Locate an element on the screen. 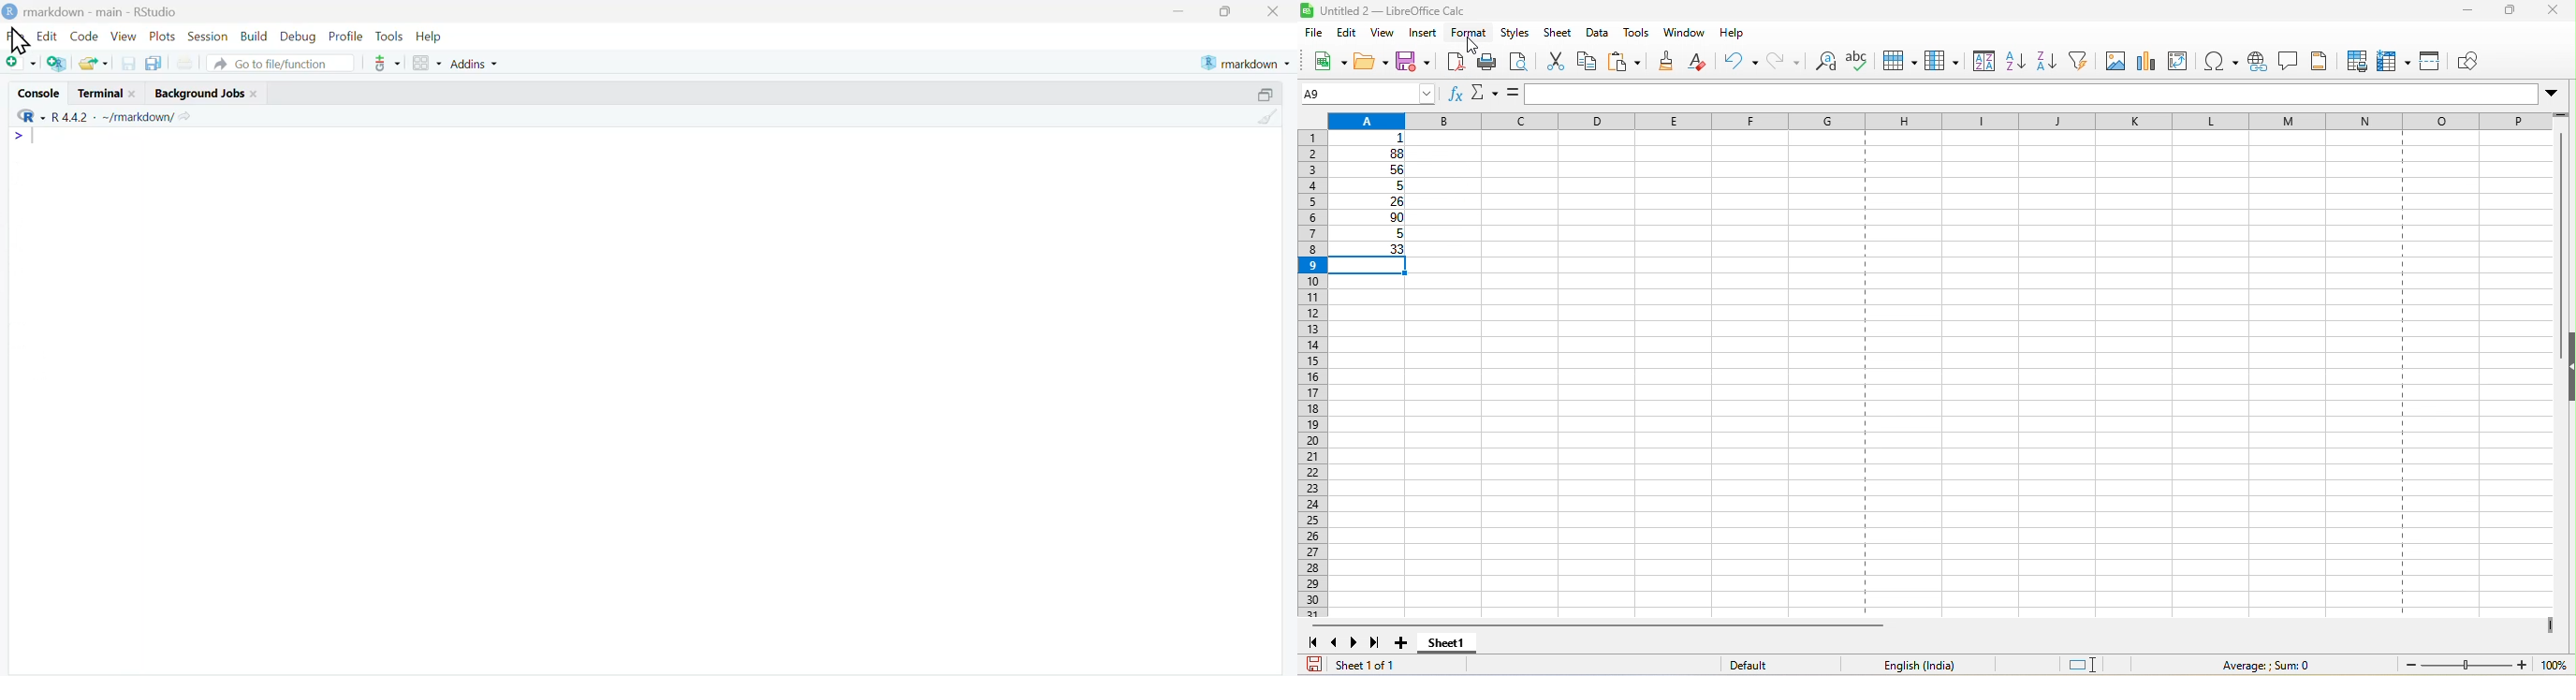 The image size is (2576, 700). Close is located at coordinates (1275, 11).